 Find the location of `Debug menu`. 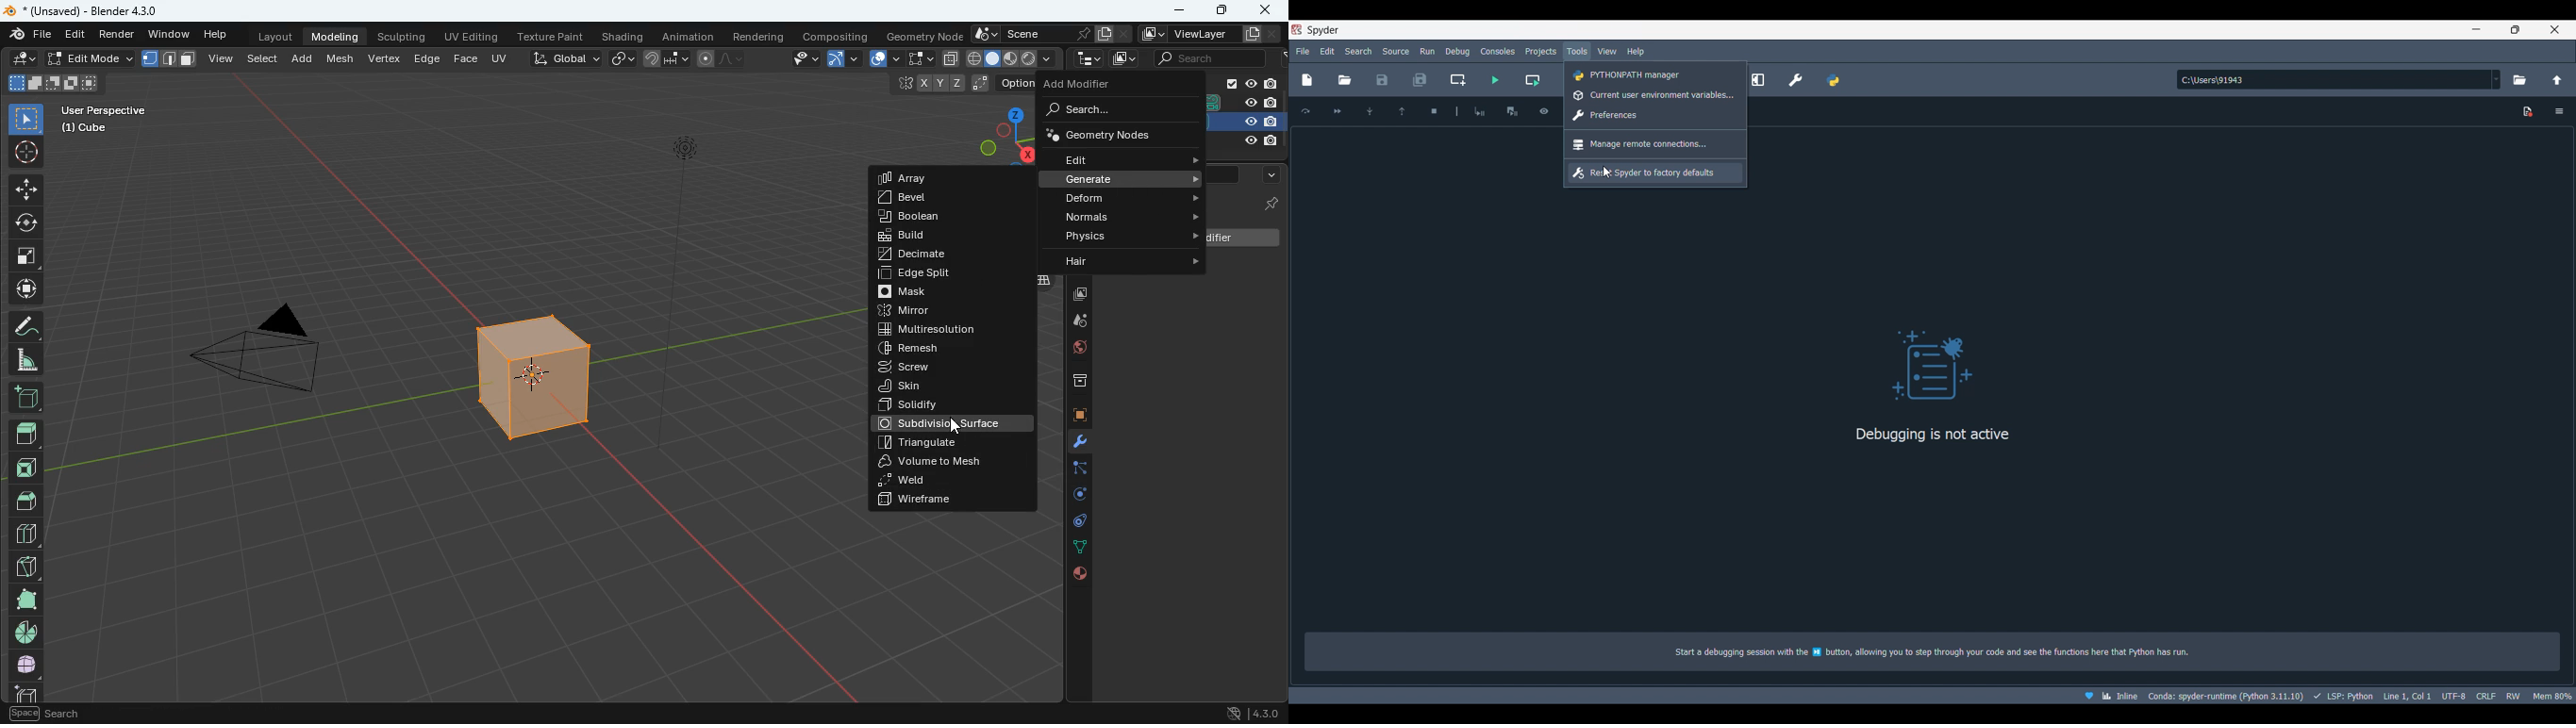

Debug menu is located at coordinates (1458, 52).